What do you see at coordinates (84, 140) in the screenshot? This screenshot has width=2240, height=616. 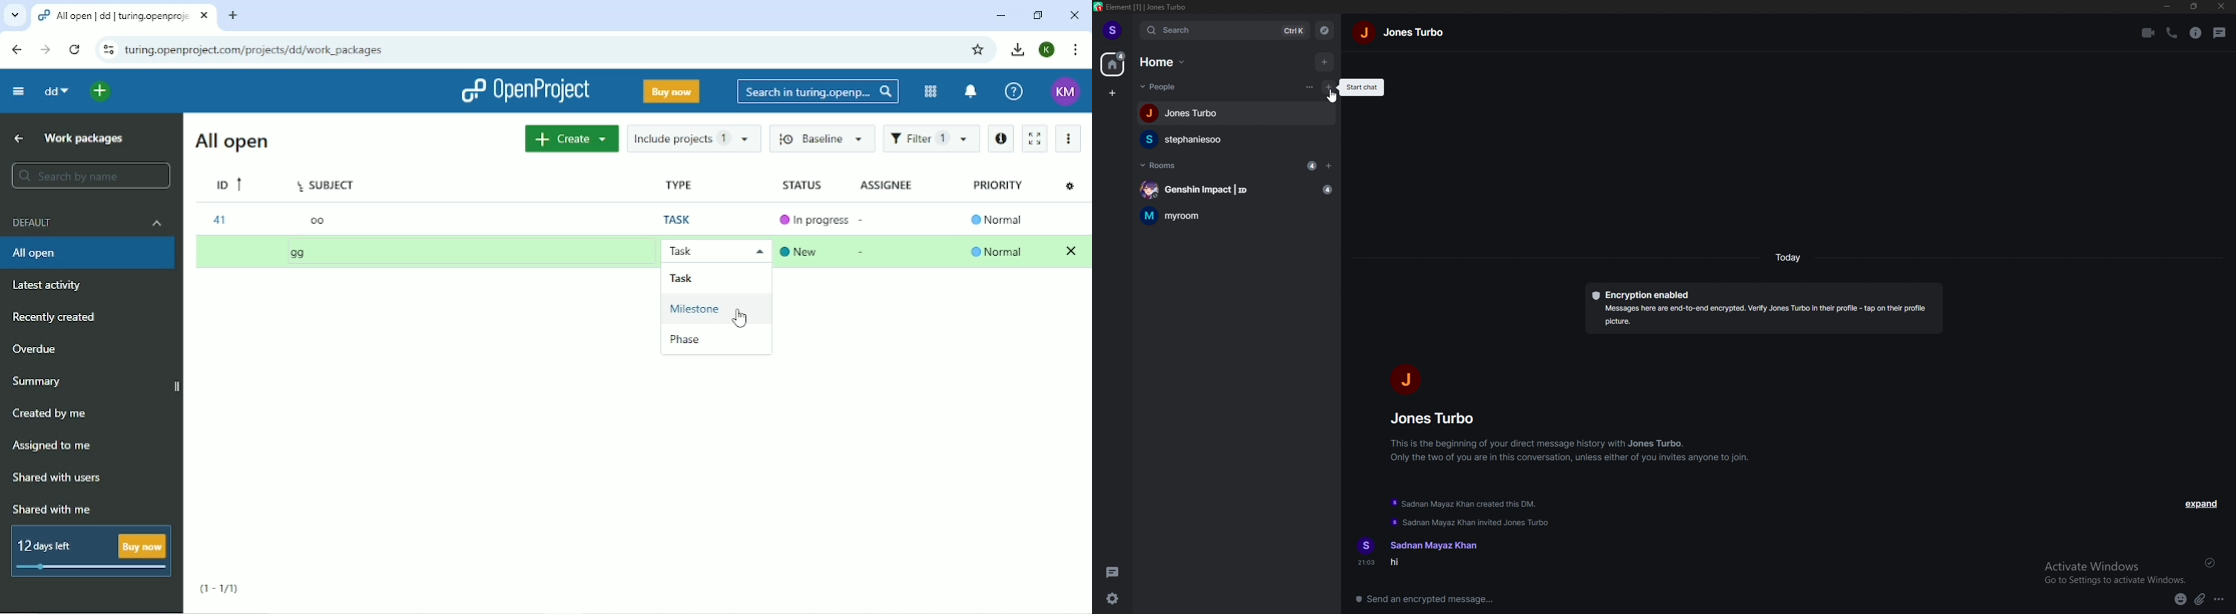 I see `Work packages` at bounding box center [84, 140].